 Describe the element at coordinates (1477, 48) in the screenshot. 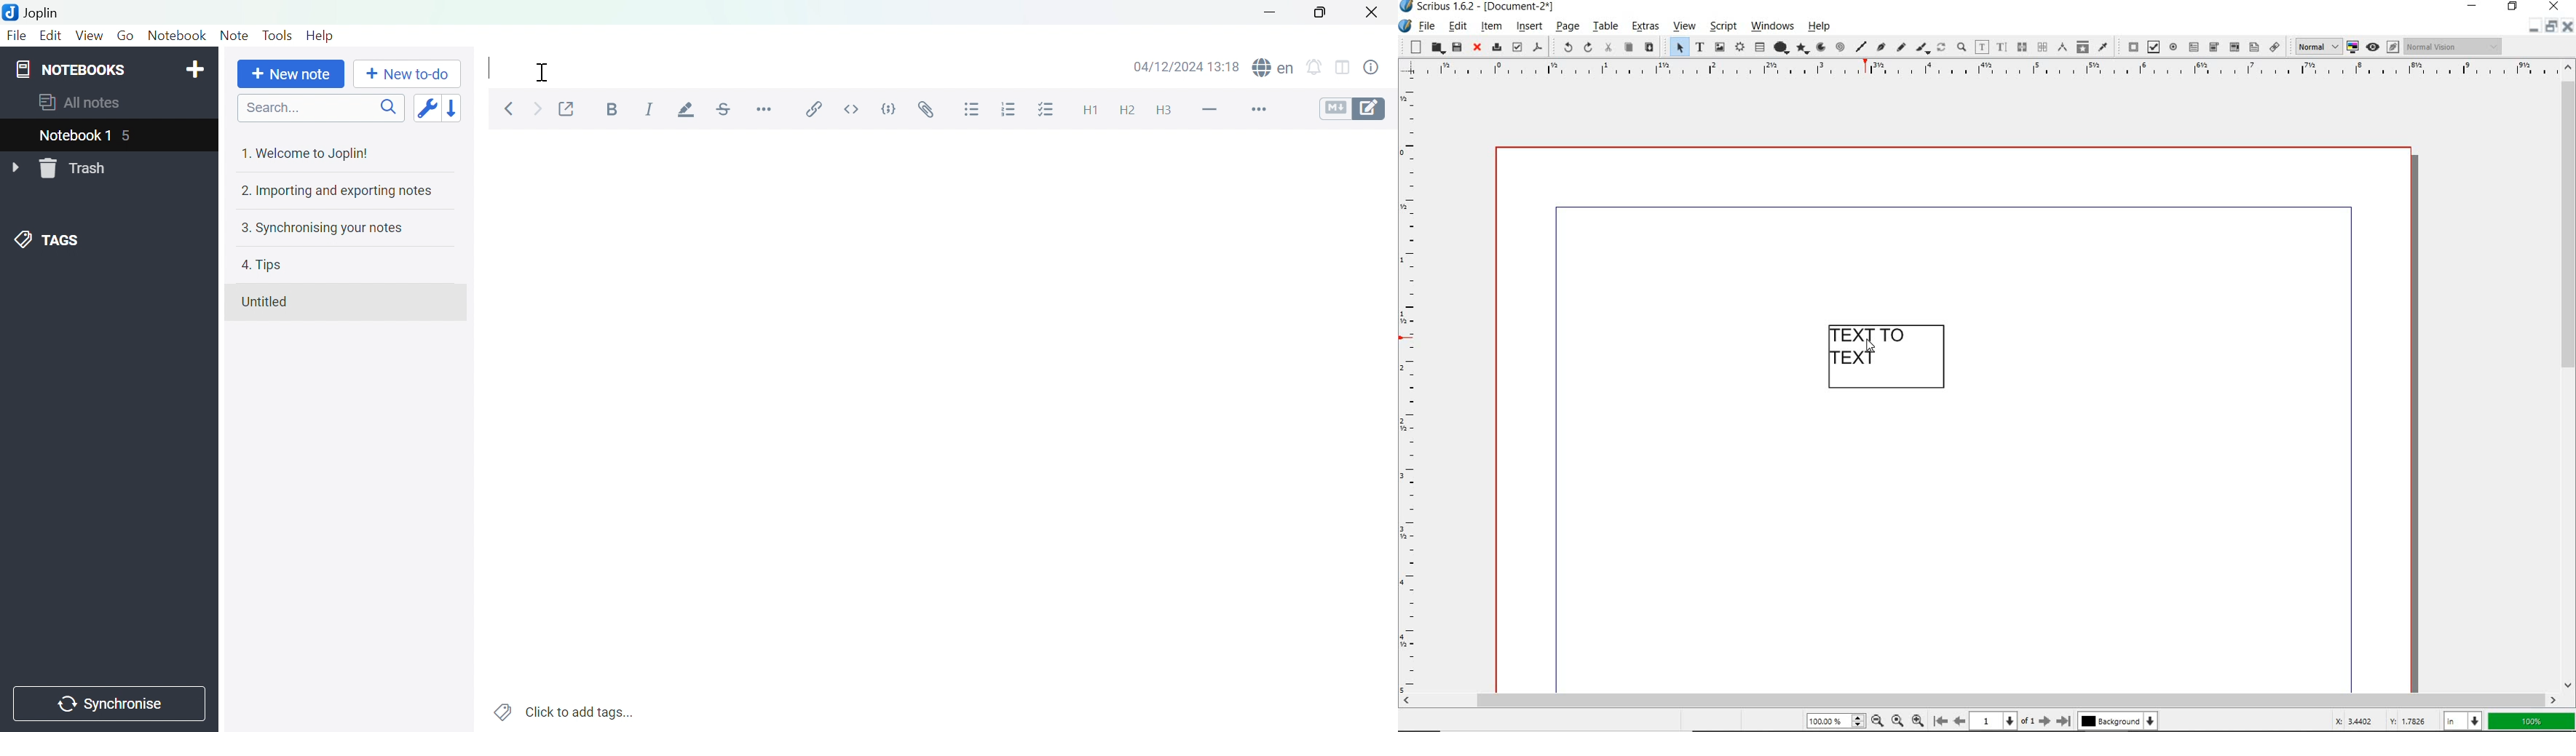

I see `close` at that location.